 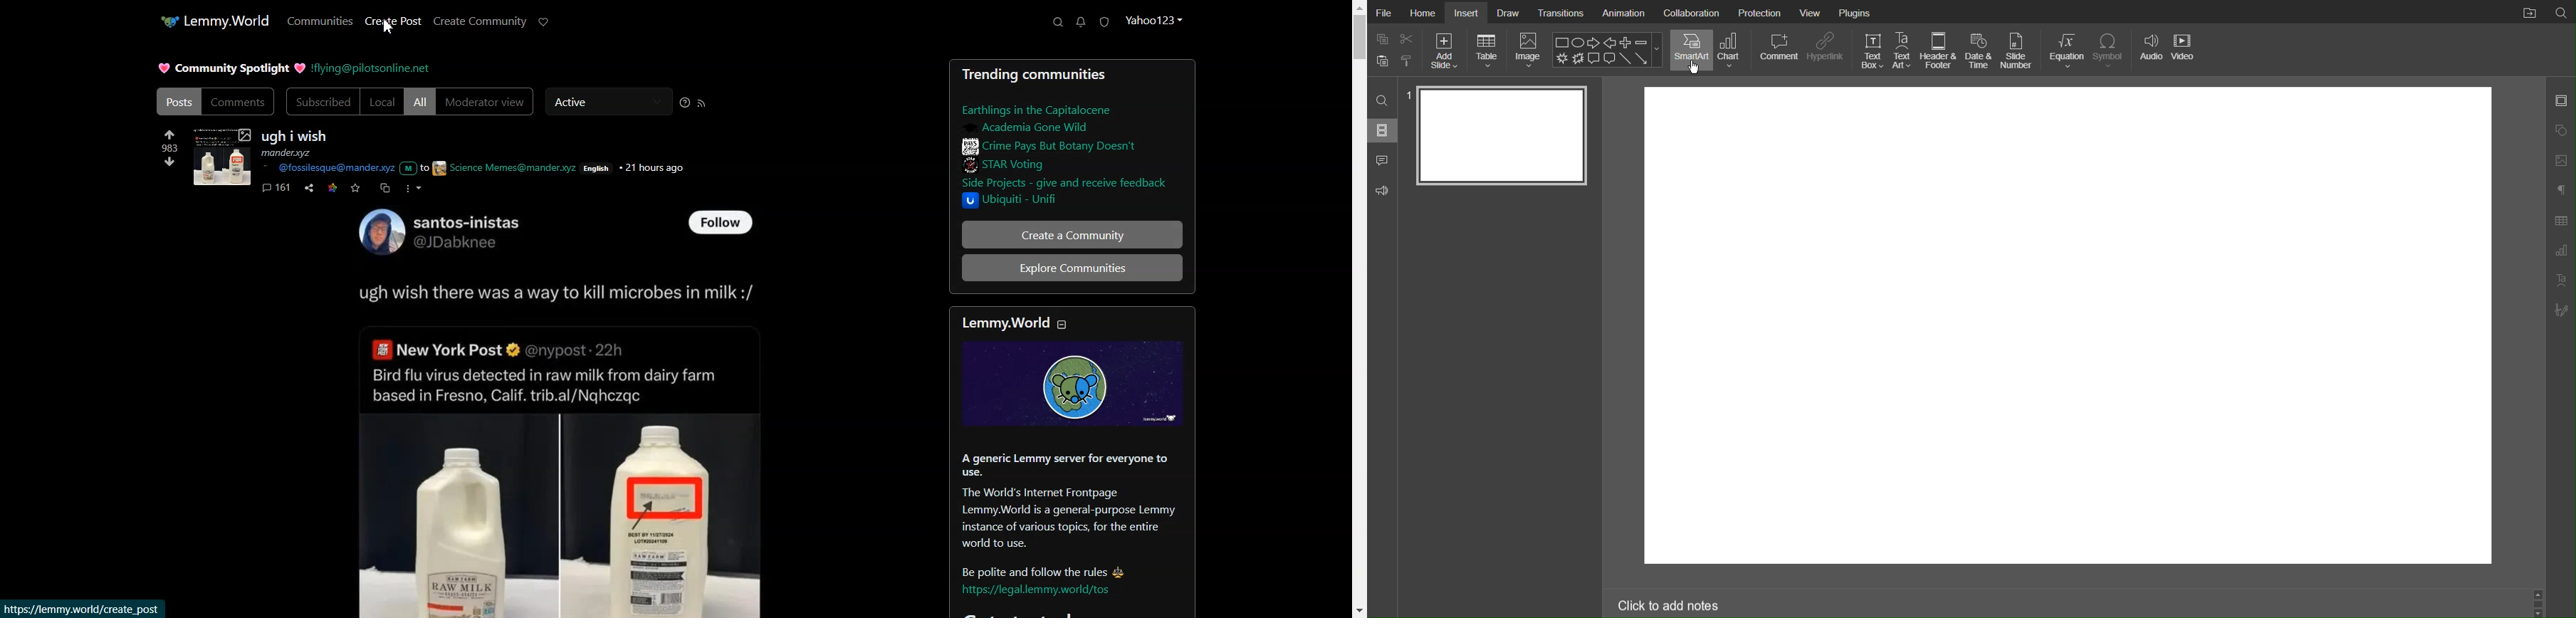 What do you see at coordinates (1623, 11) in the screenshot?
I see `Animation` at bounding box center [1623, 11].